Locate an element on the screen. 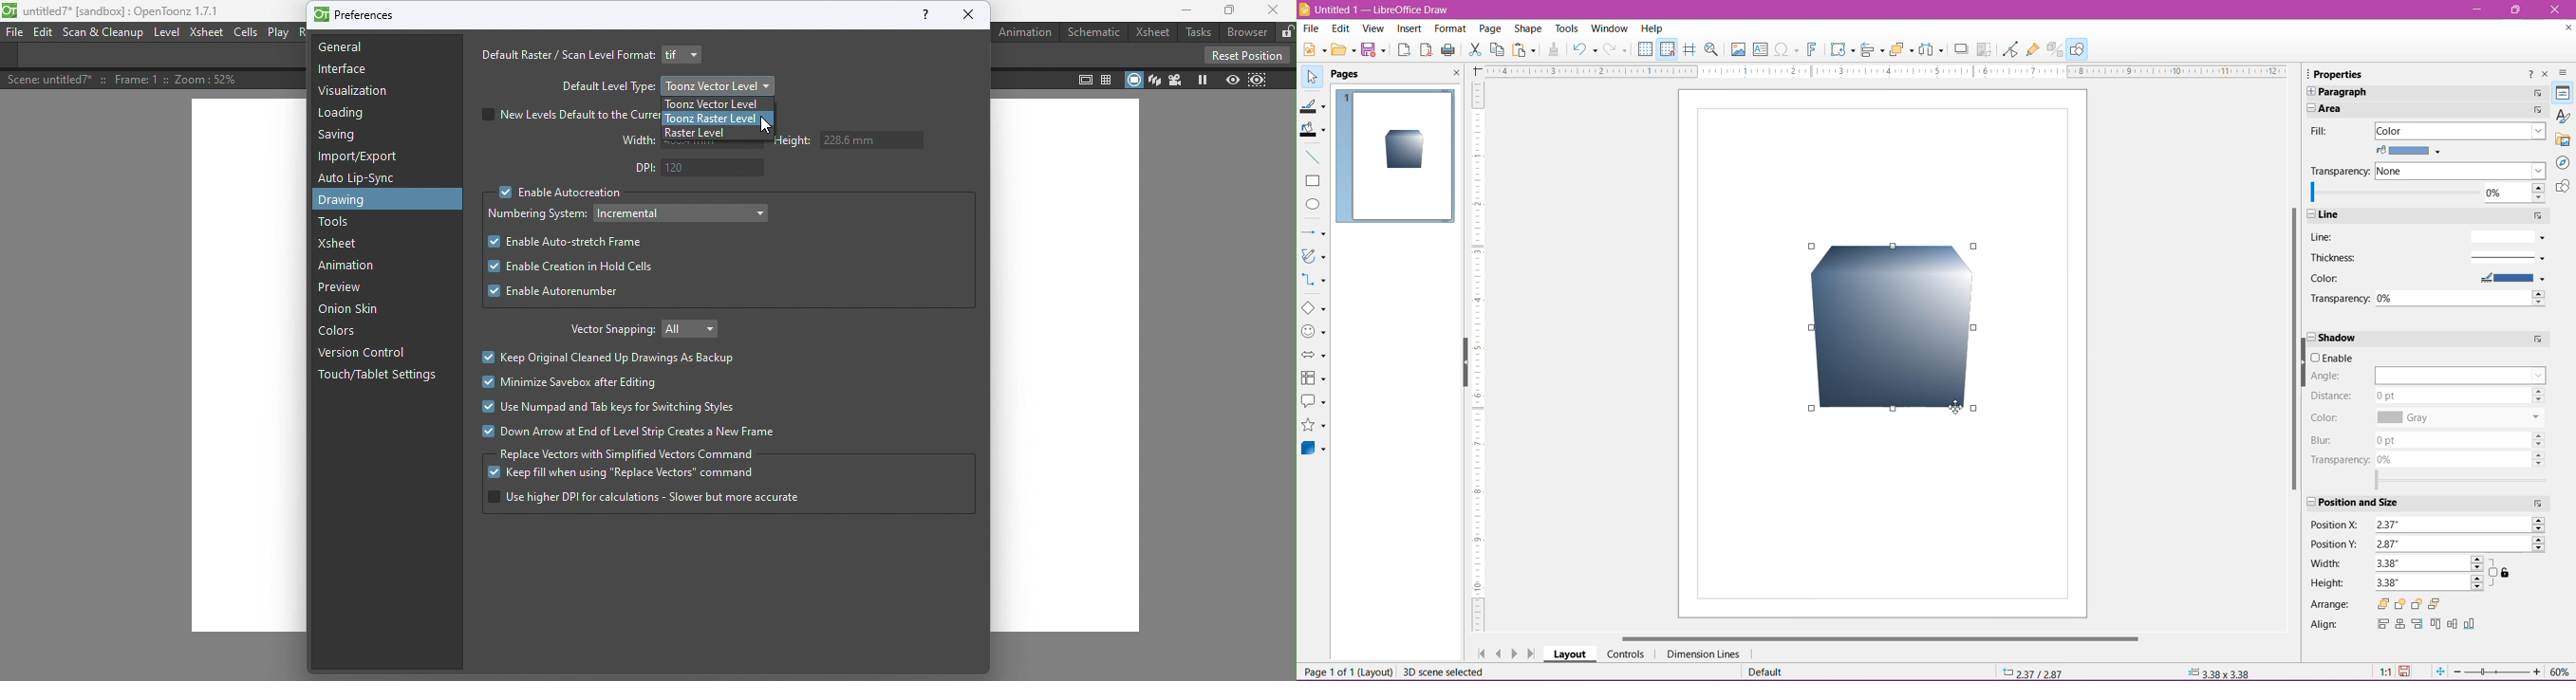  Select Item is located at coordinates (1312, 75).